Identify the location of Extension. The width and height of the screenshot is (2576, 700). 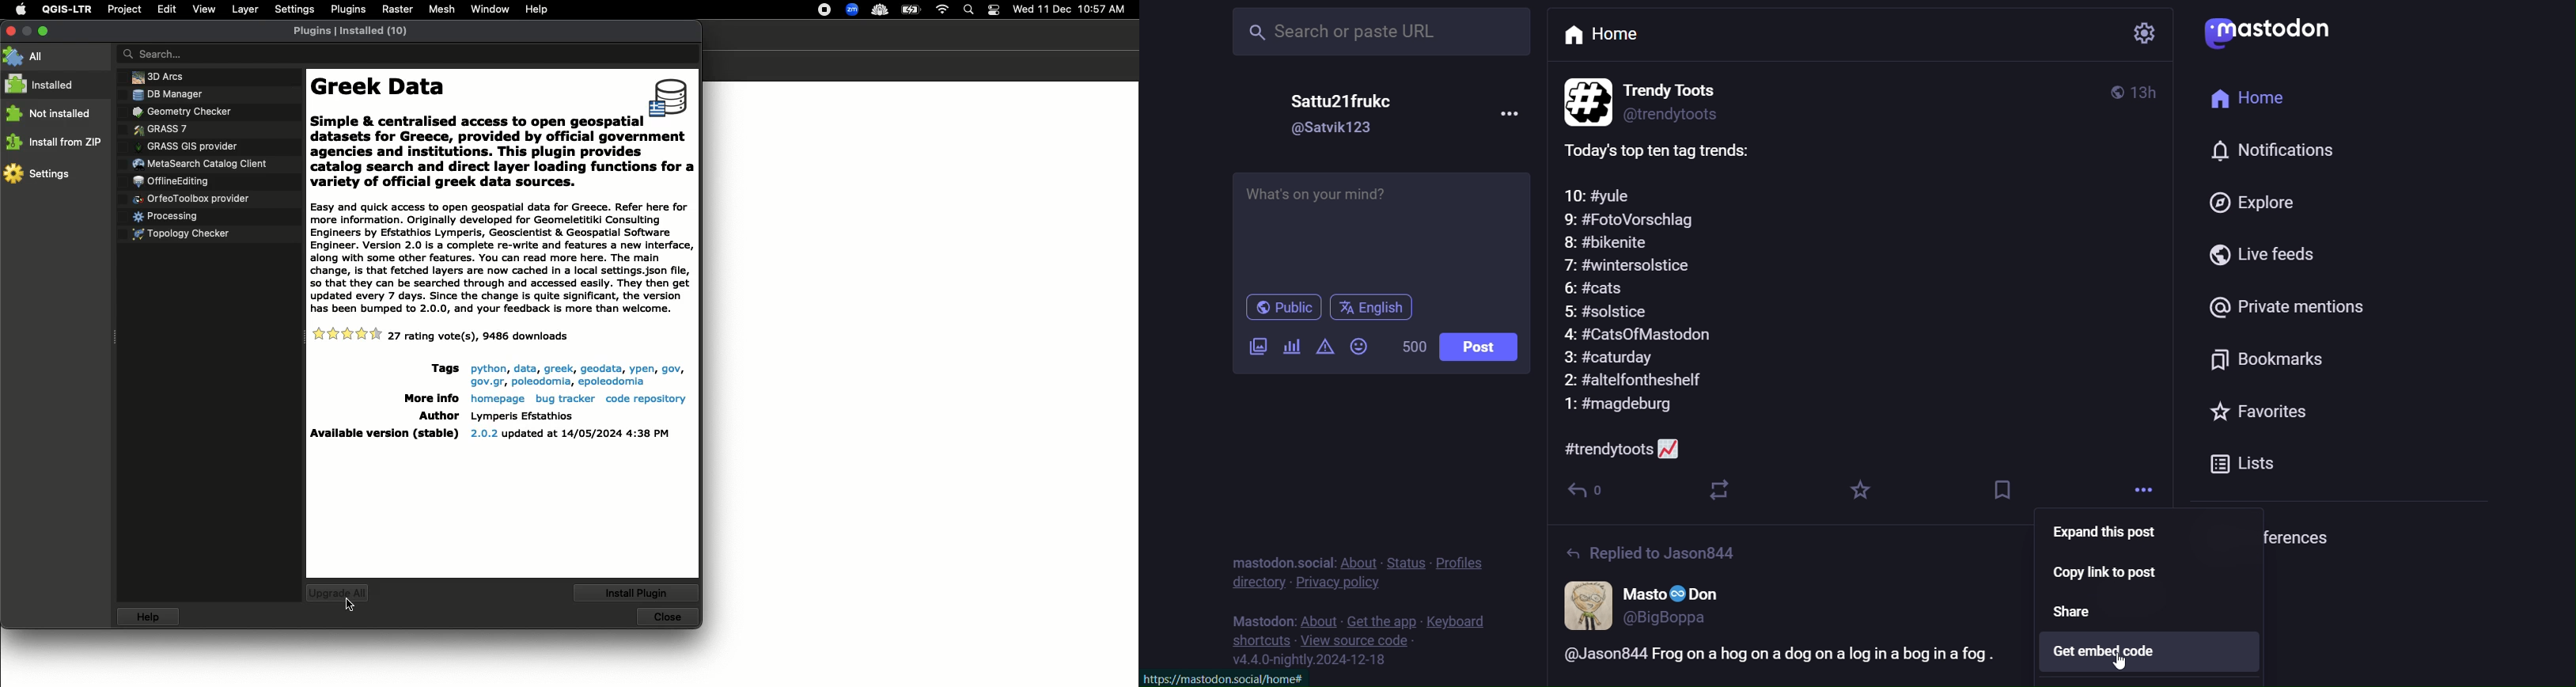
(854, 10).